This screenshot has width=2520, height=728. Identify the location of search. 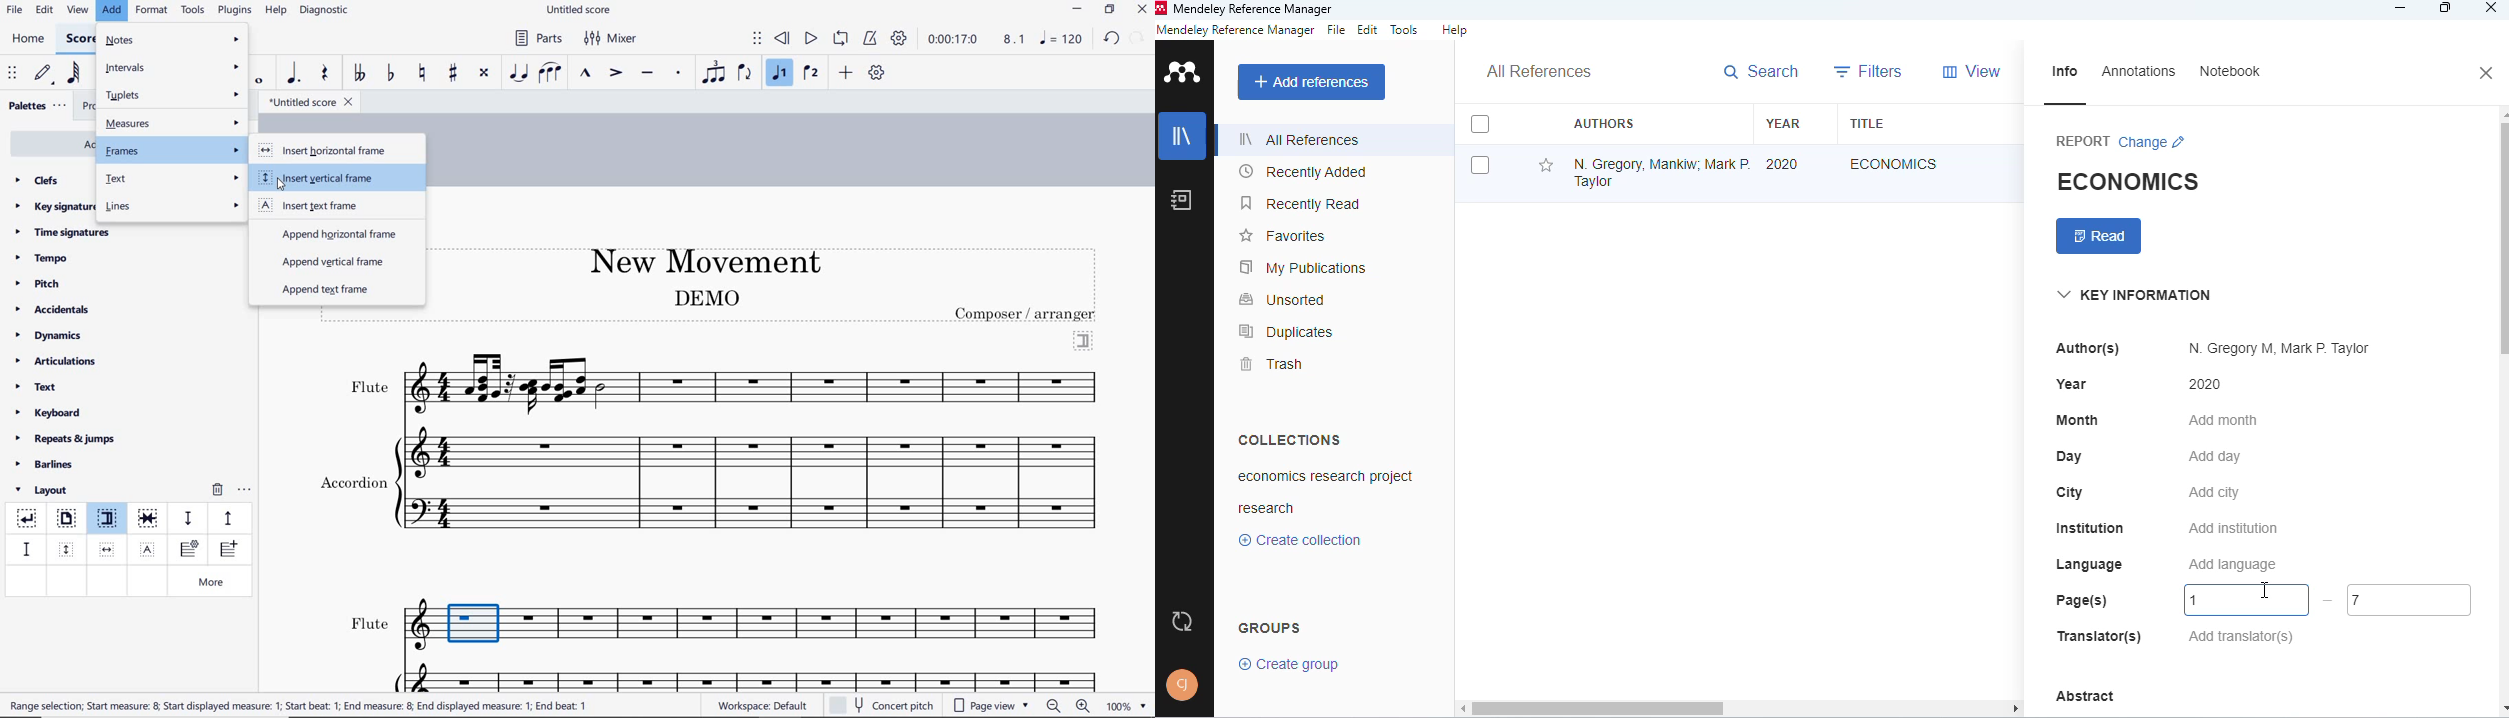
(1762, 72).